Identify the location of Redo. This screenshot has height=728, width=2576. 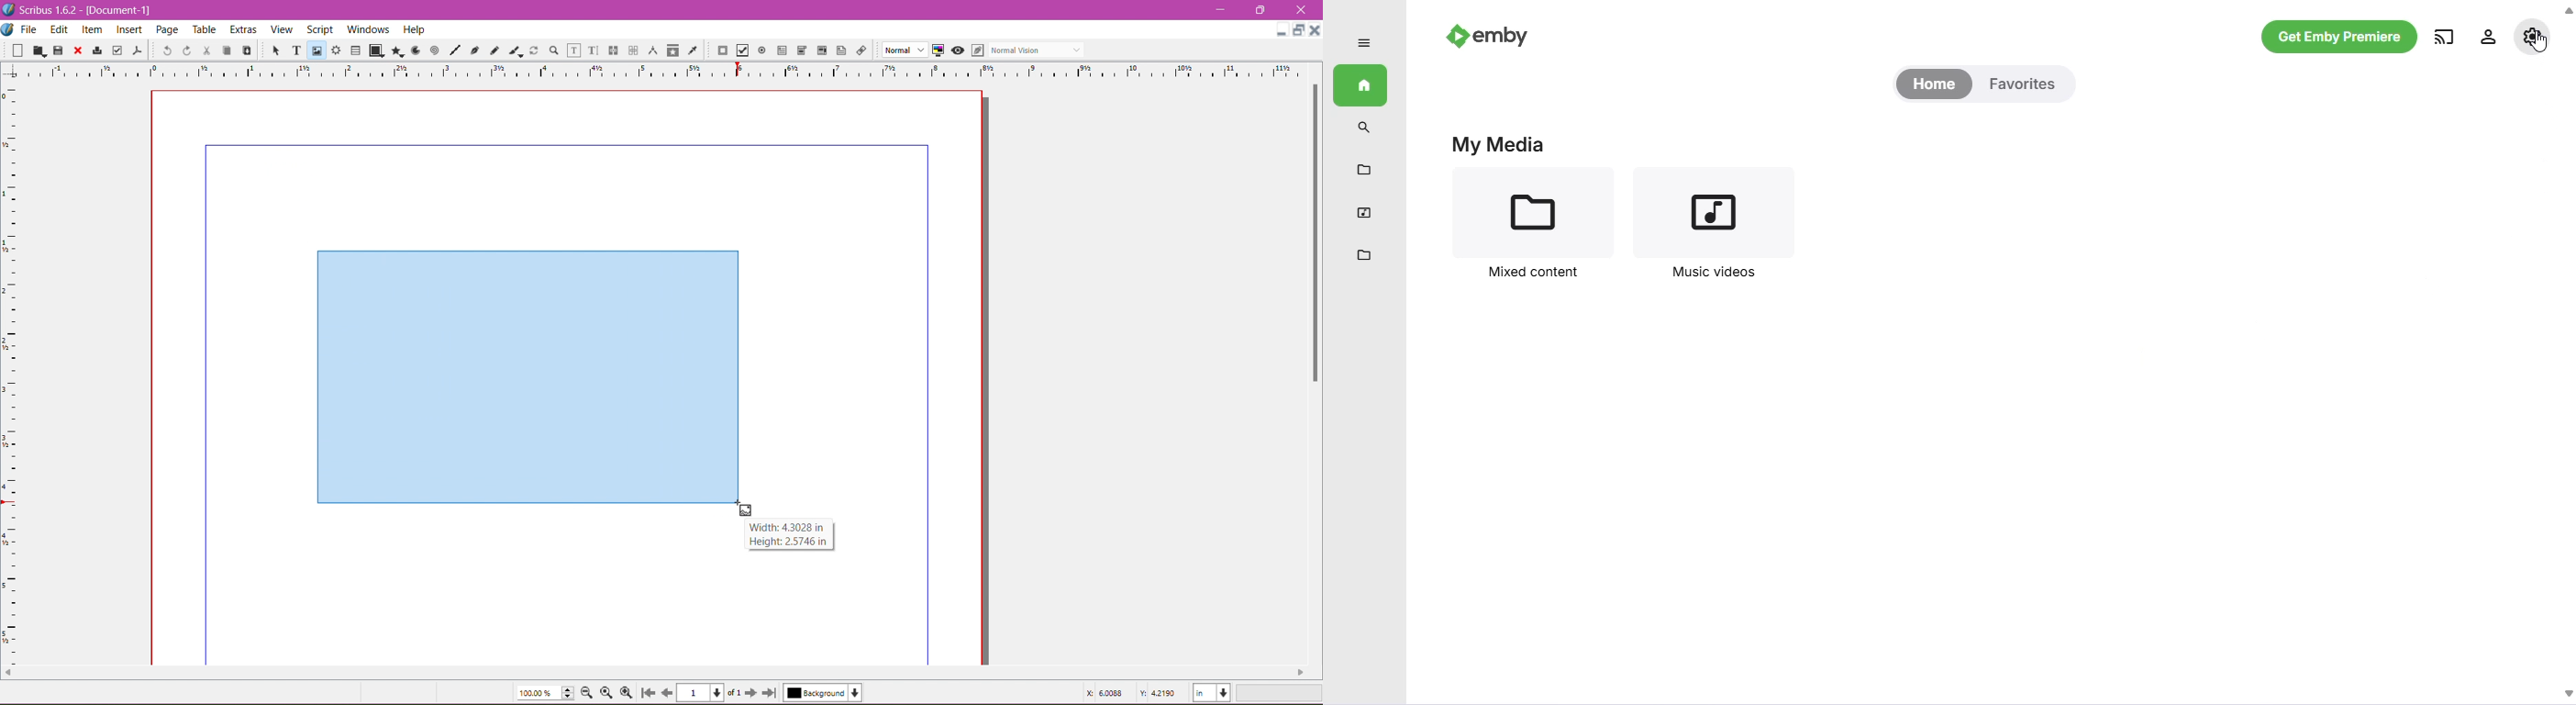
(187, 51).